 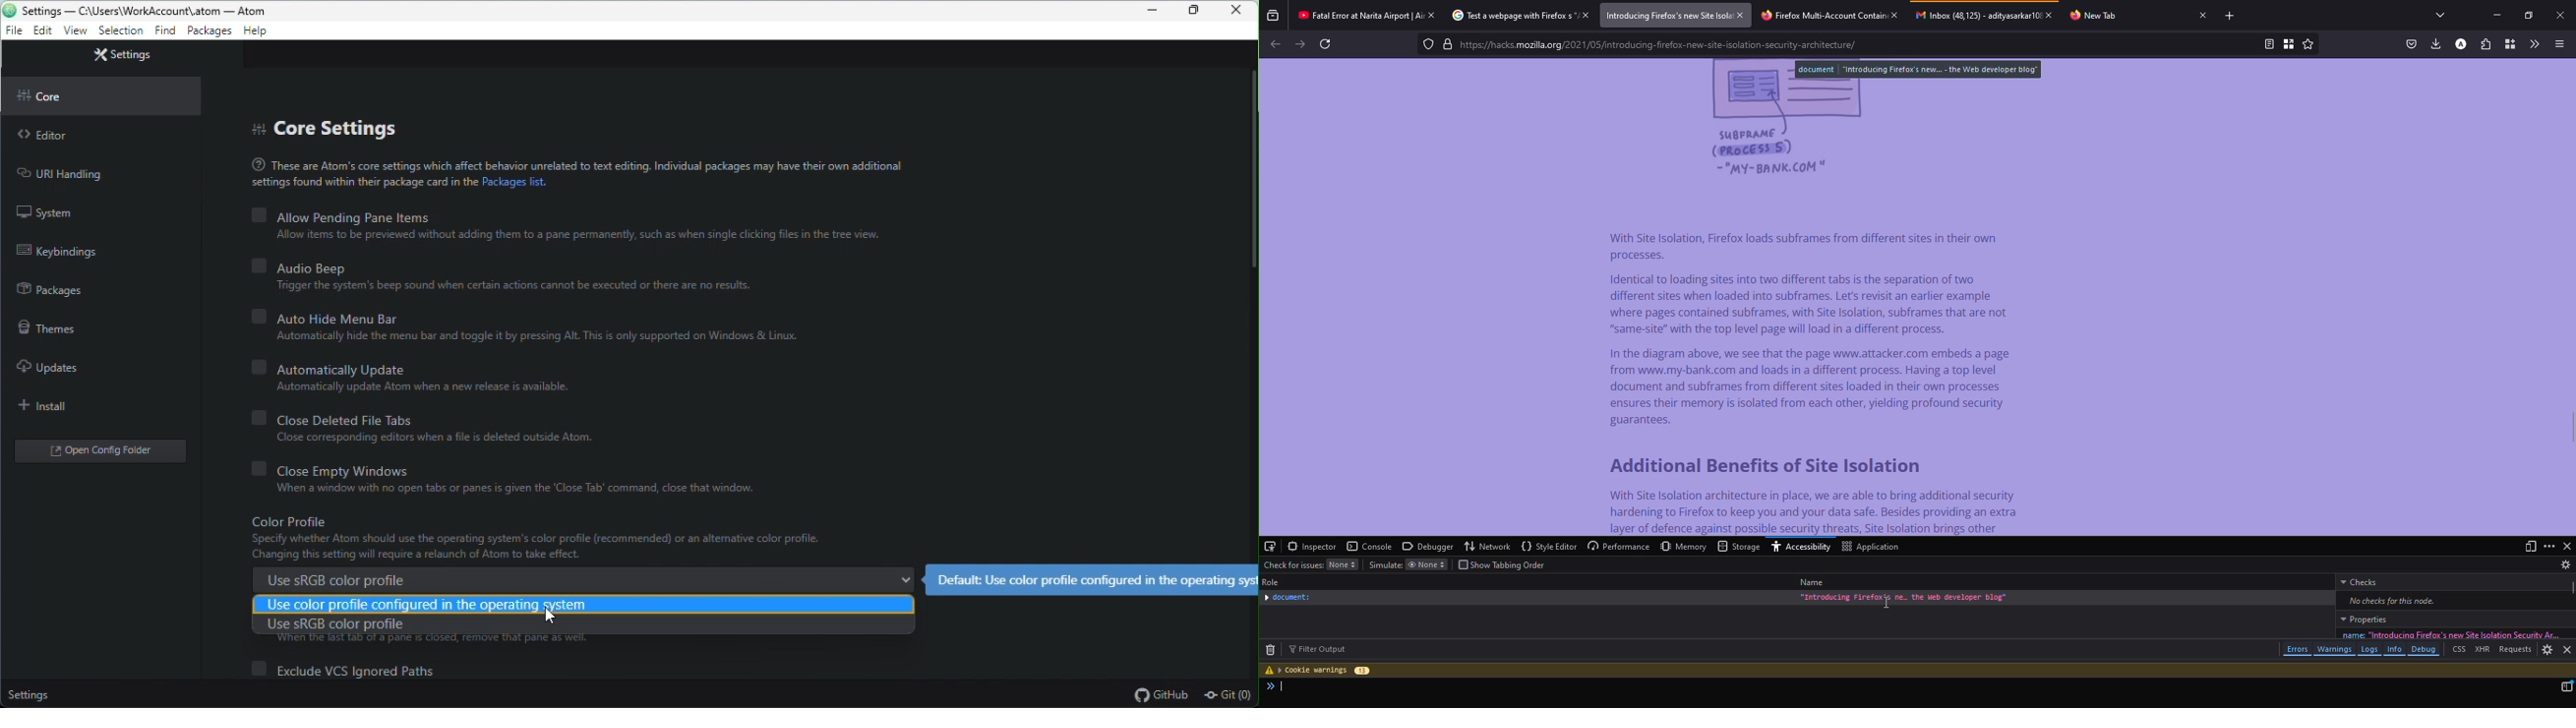 What do you see at coordinates (2049, 15) in the screenshot?
I see `close` at bounding box center [2049, 15].